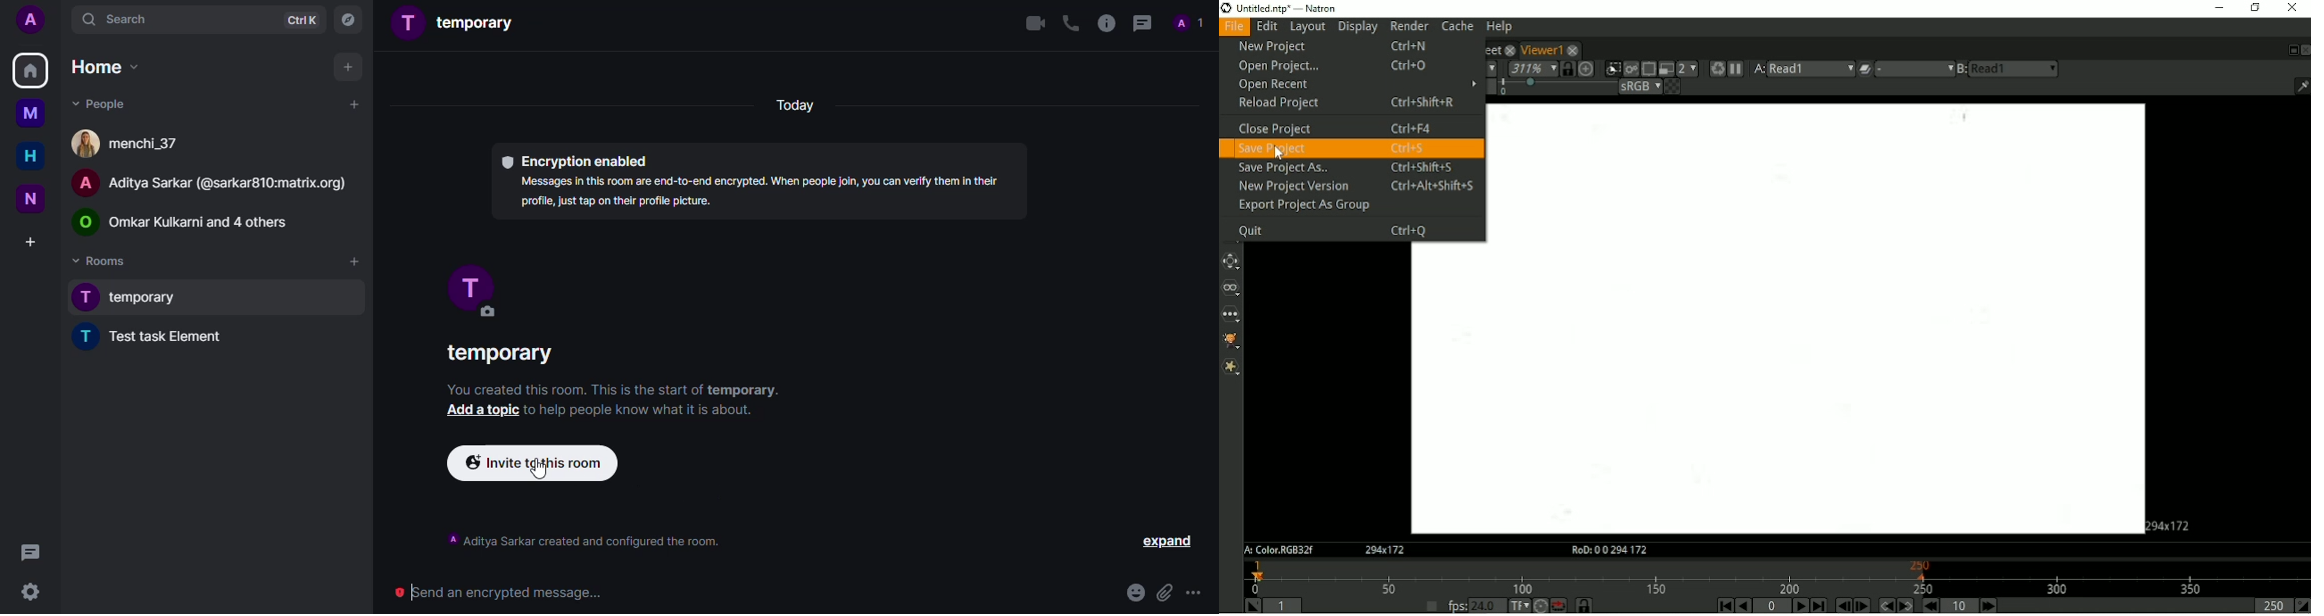 The image size is (2324, 616). Describe the element at coordinates (498, 593) in the screenshot. I see `send an encrypted message` at that location.